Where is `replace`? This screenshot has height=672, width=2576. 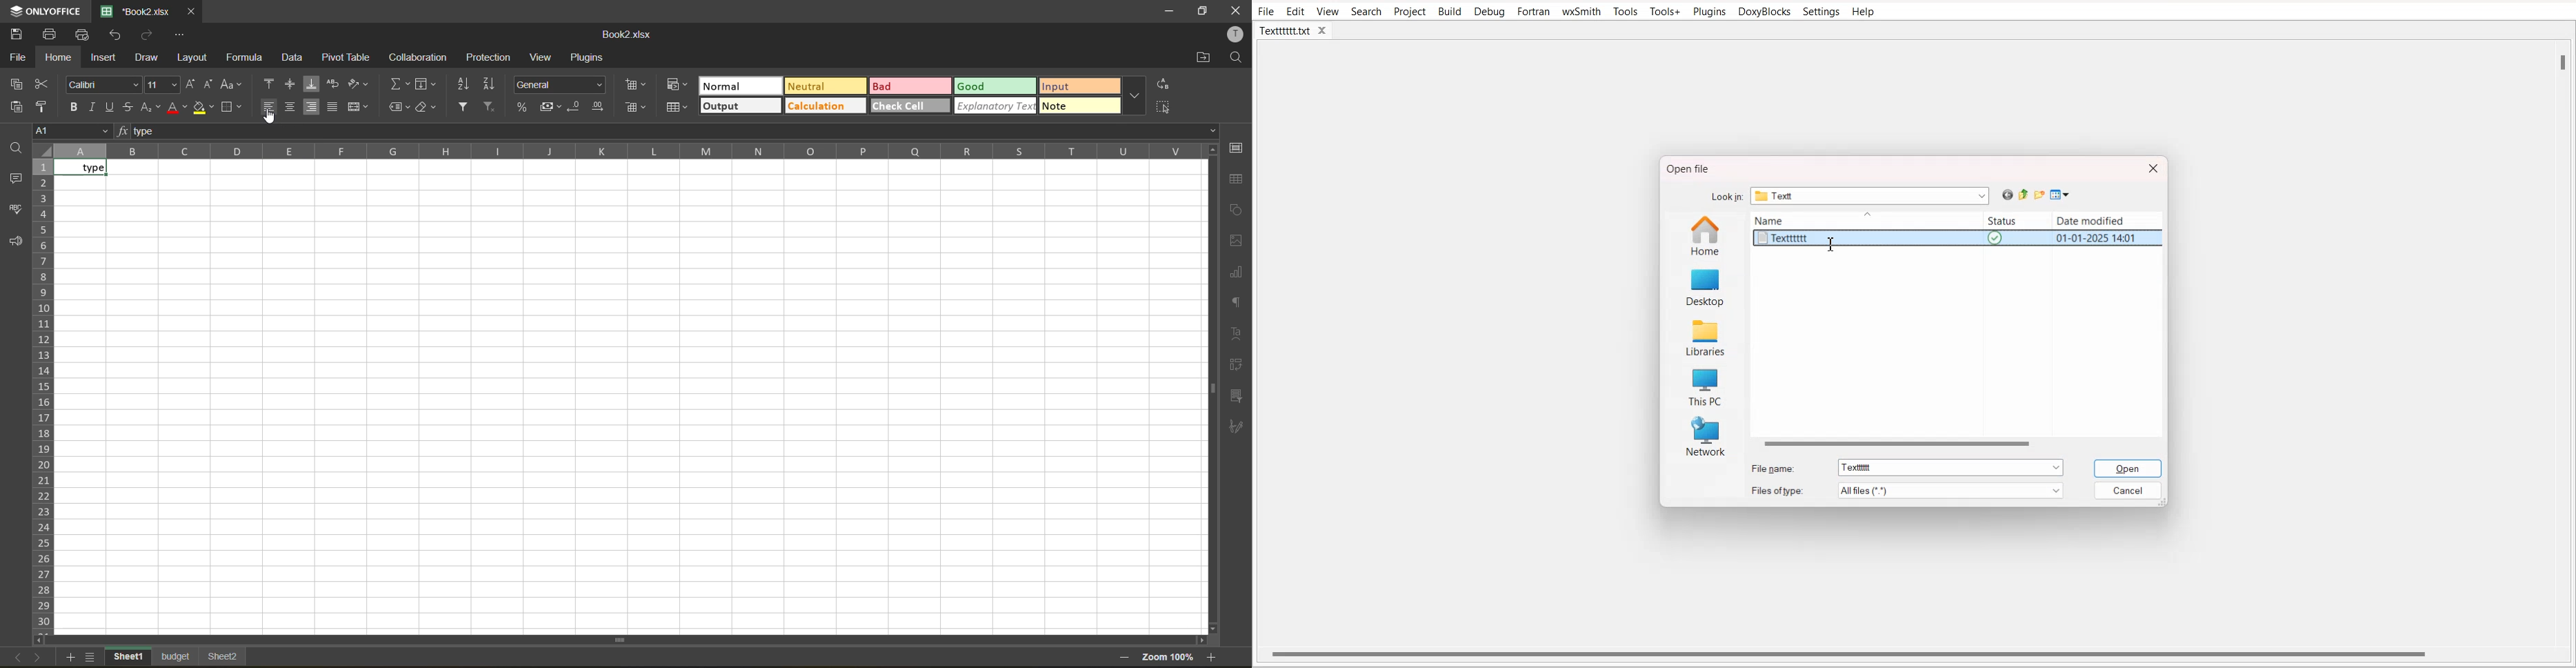
replace is located at coordinates (1163, 88).